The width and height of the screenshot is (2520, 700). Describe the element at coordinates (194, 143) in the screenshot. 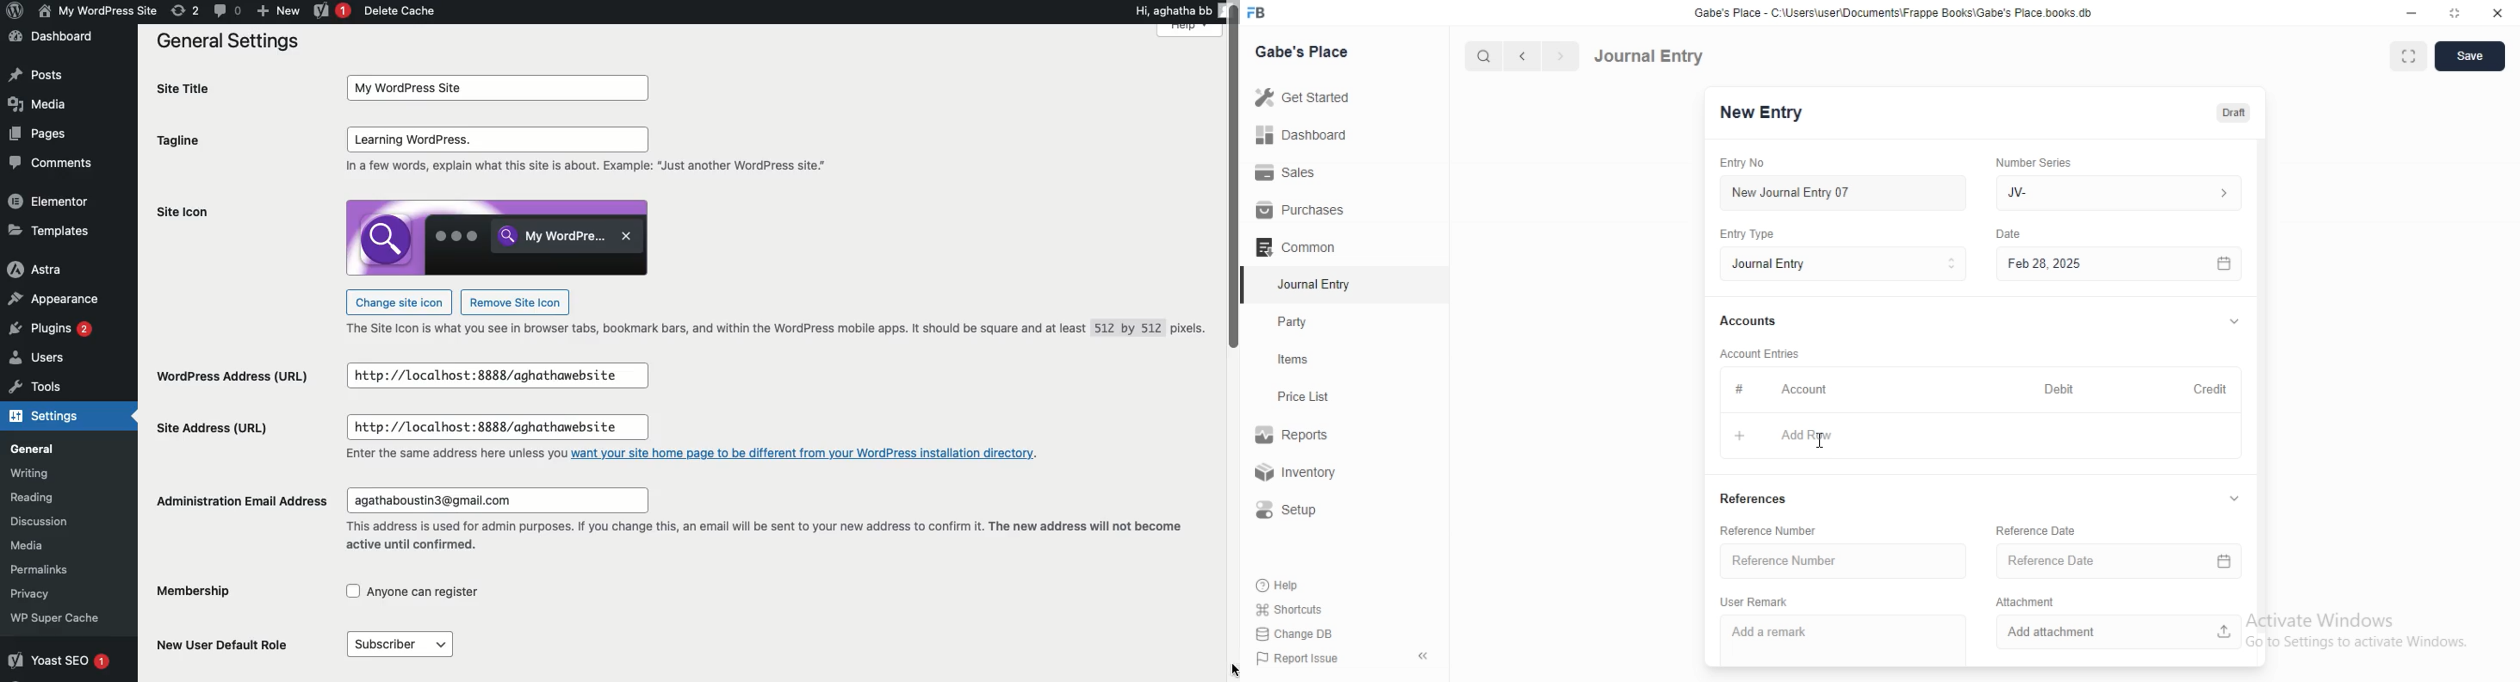

I see `Tagline` at that location.